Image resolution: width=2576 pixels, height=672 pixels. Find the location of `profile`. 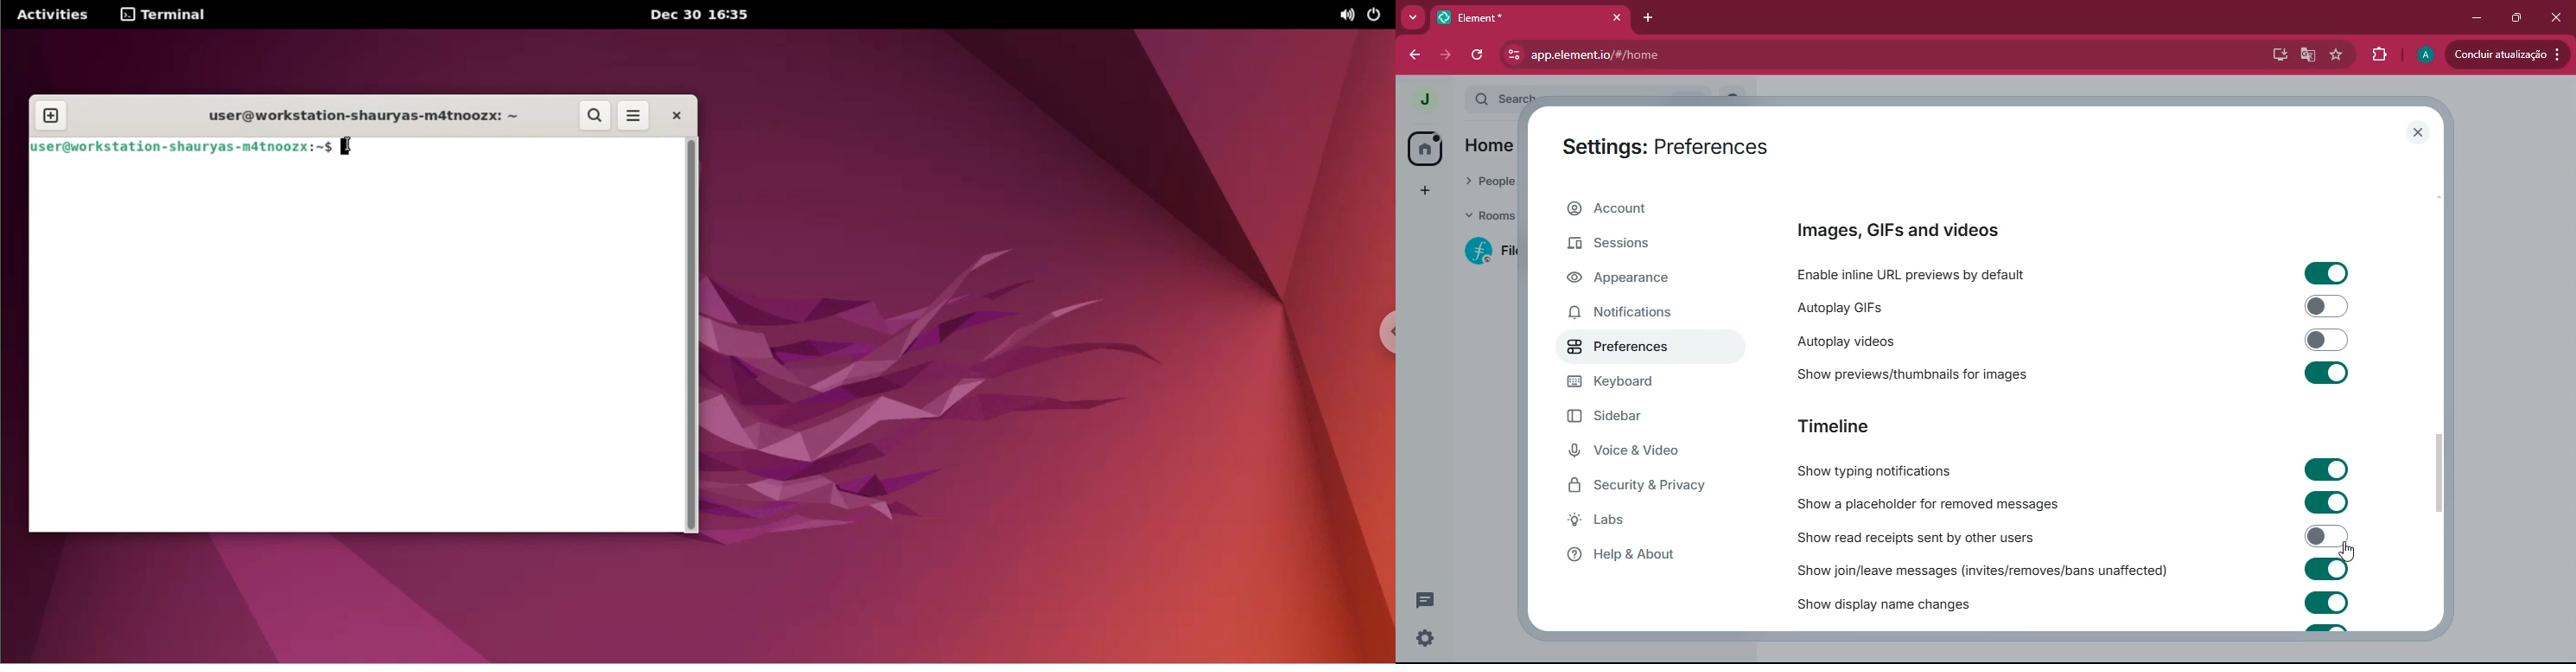

profile is located at coordinates (2424, 55).